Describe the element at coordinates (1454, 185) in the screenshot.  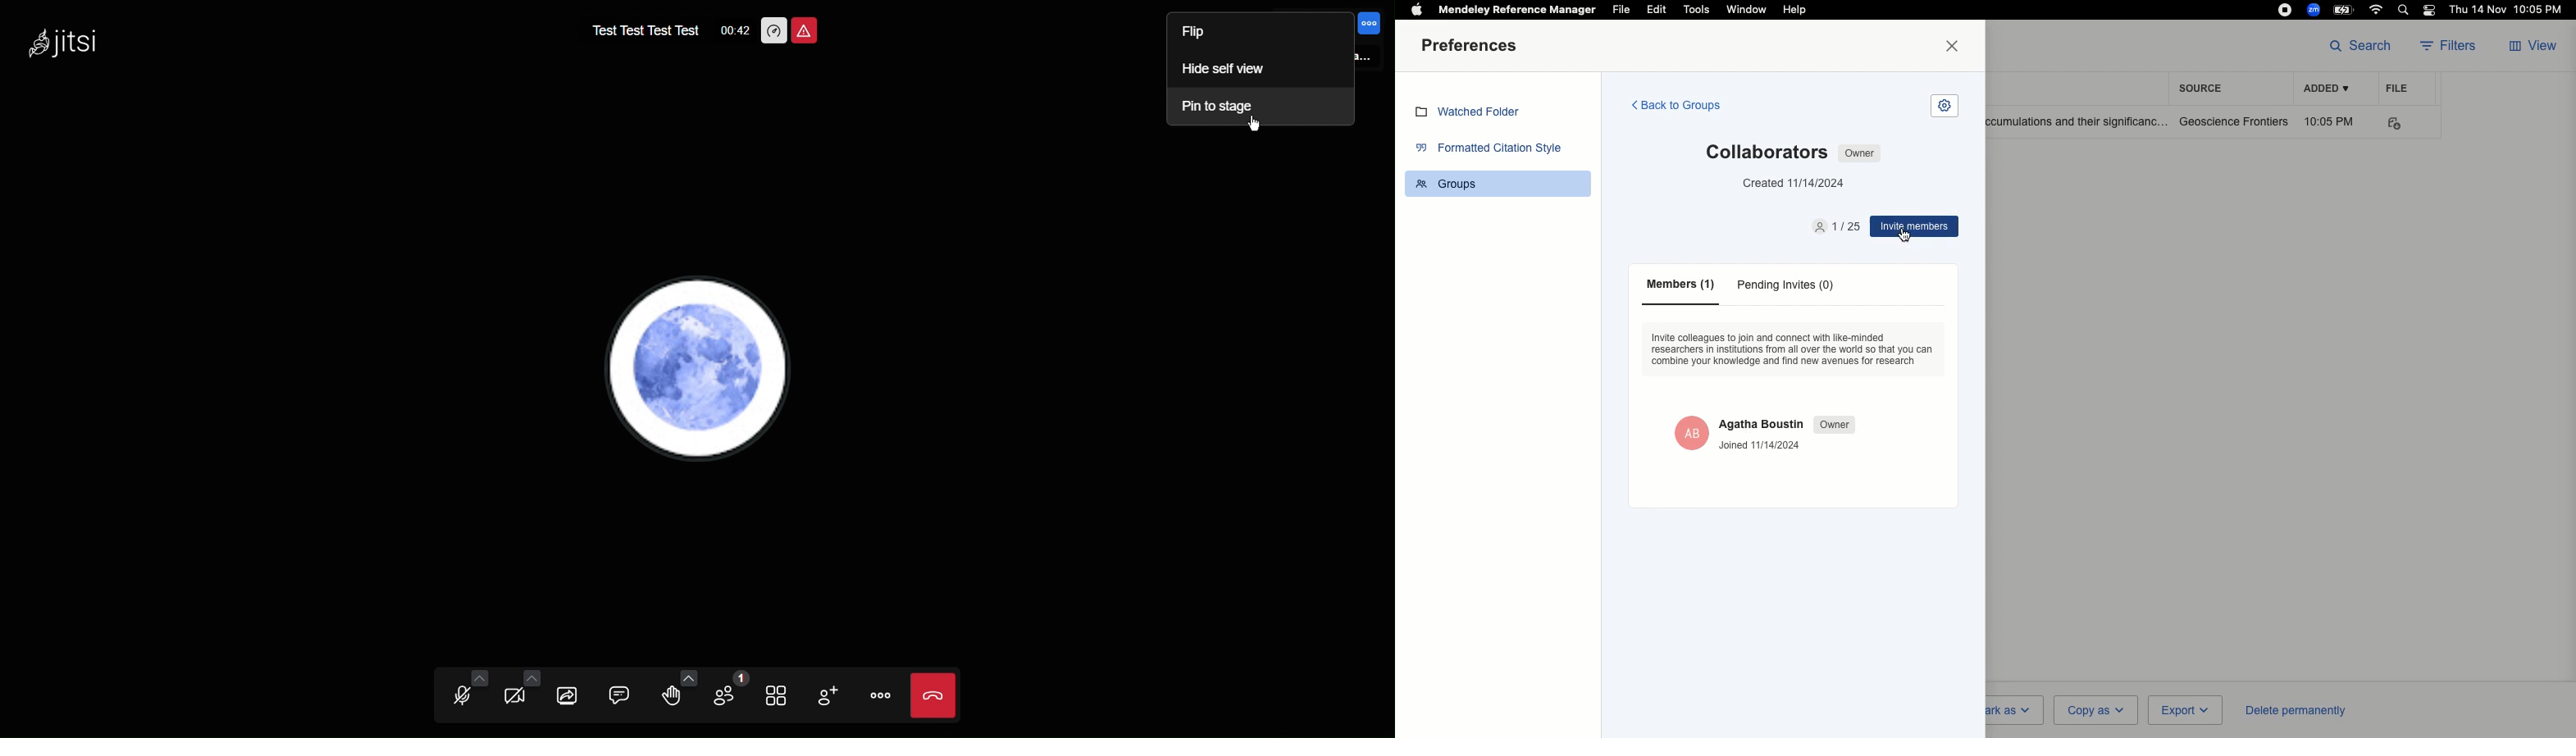
I see `Groups` at that location.